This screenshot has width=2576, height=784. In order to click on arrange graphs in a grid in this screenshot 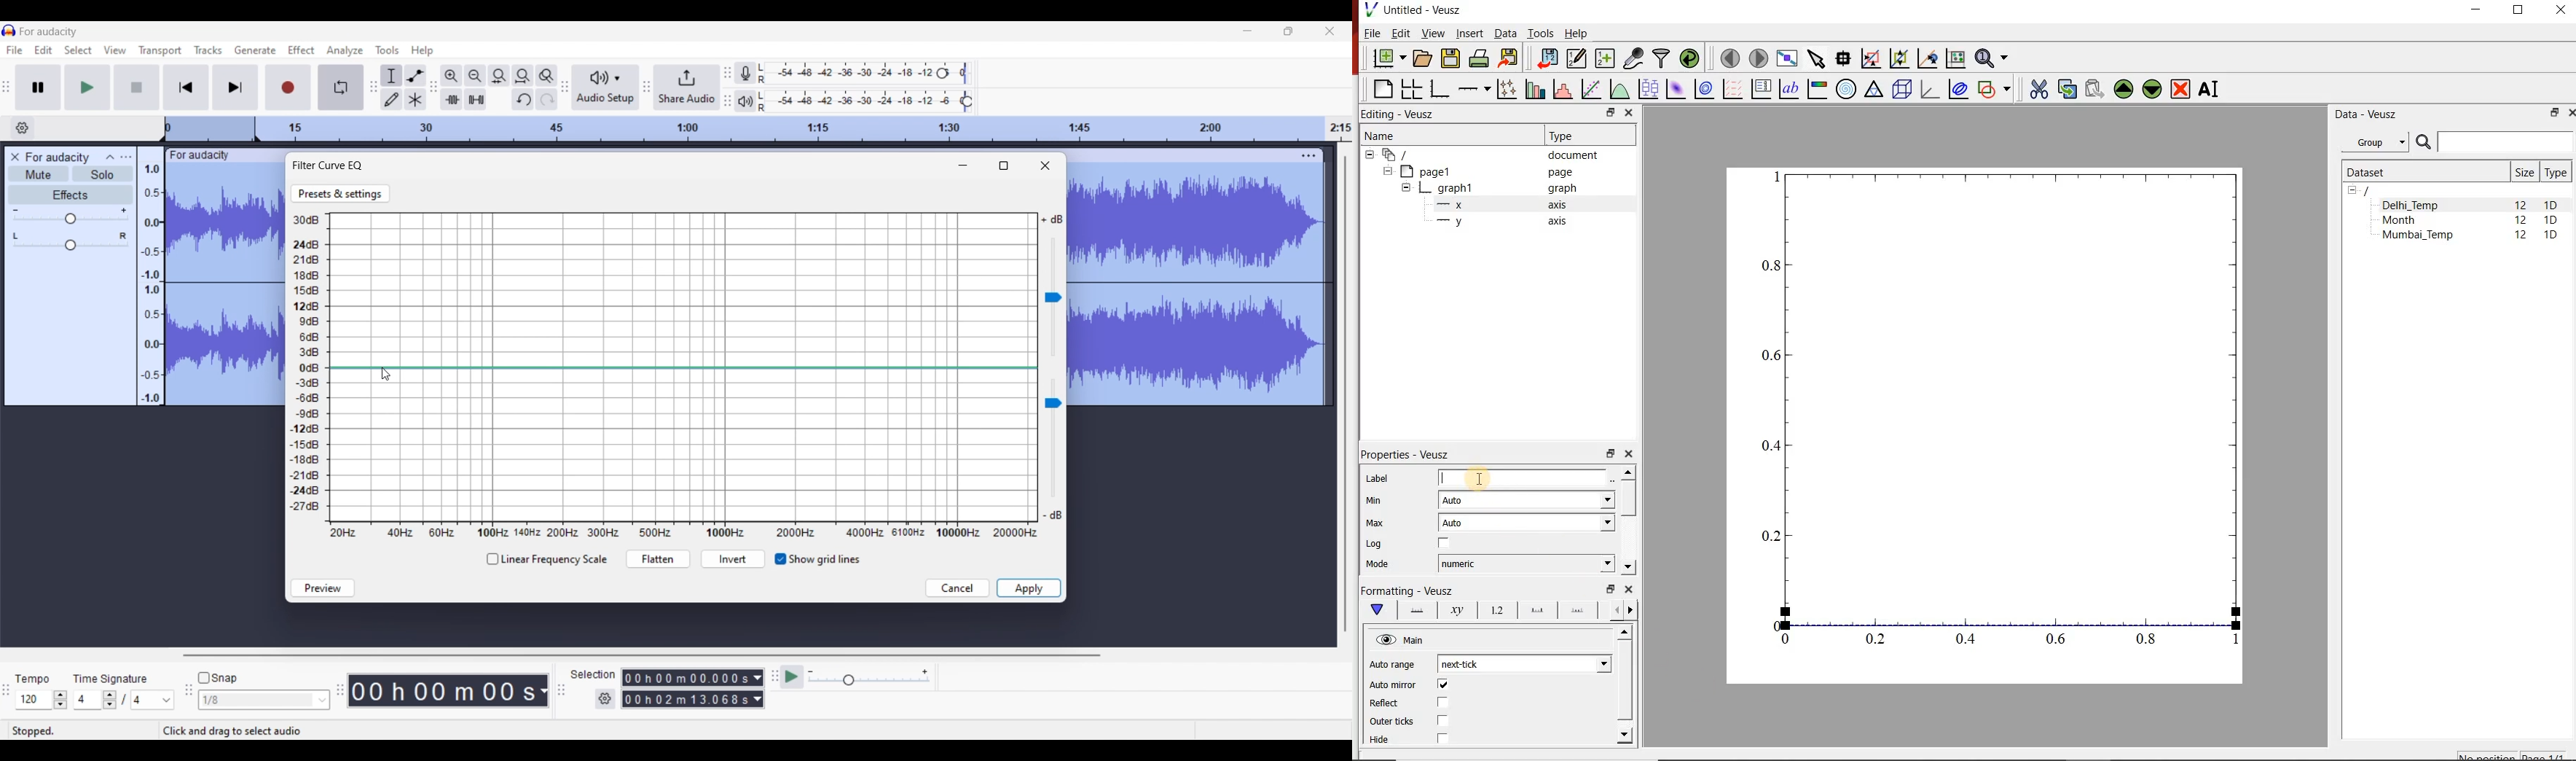, I will do `click(1410, 89)`.